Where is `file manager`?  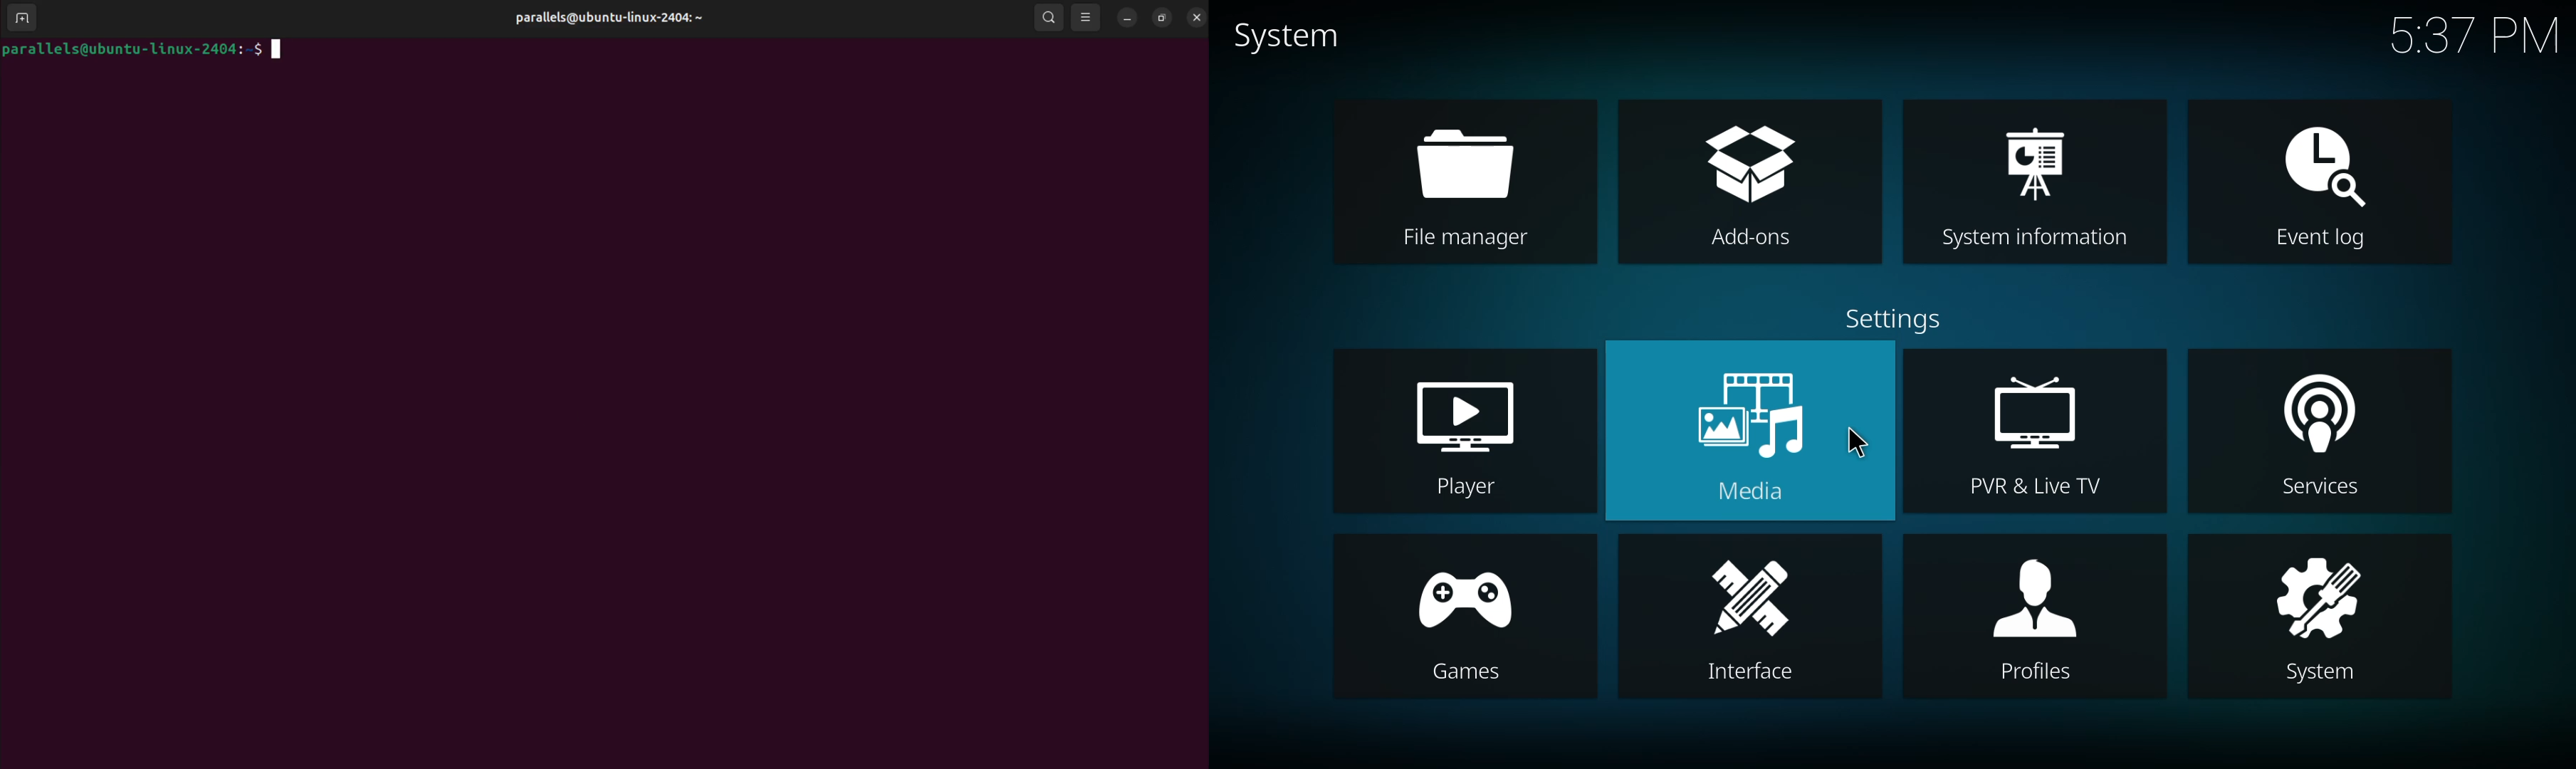
file manager is located at coordinates (1465, 162).